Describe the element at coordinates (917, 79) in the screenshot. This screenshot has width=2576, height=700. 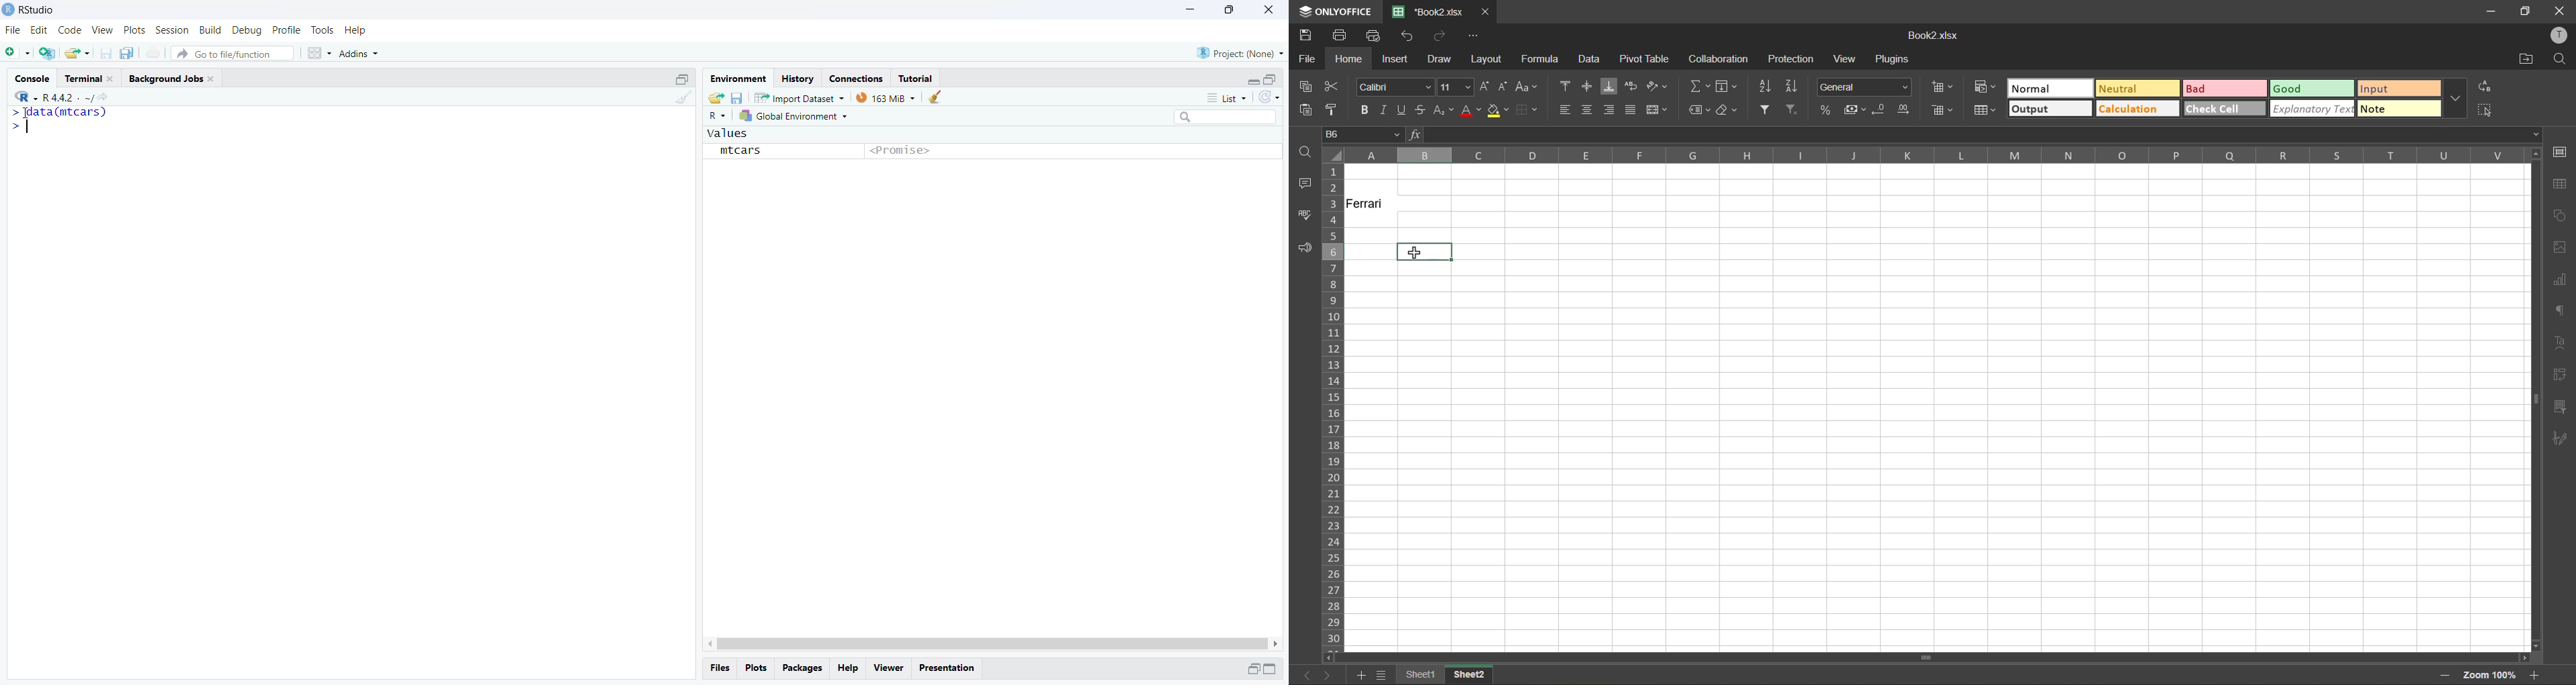
I see `Tutorial` at that location.